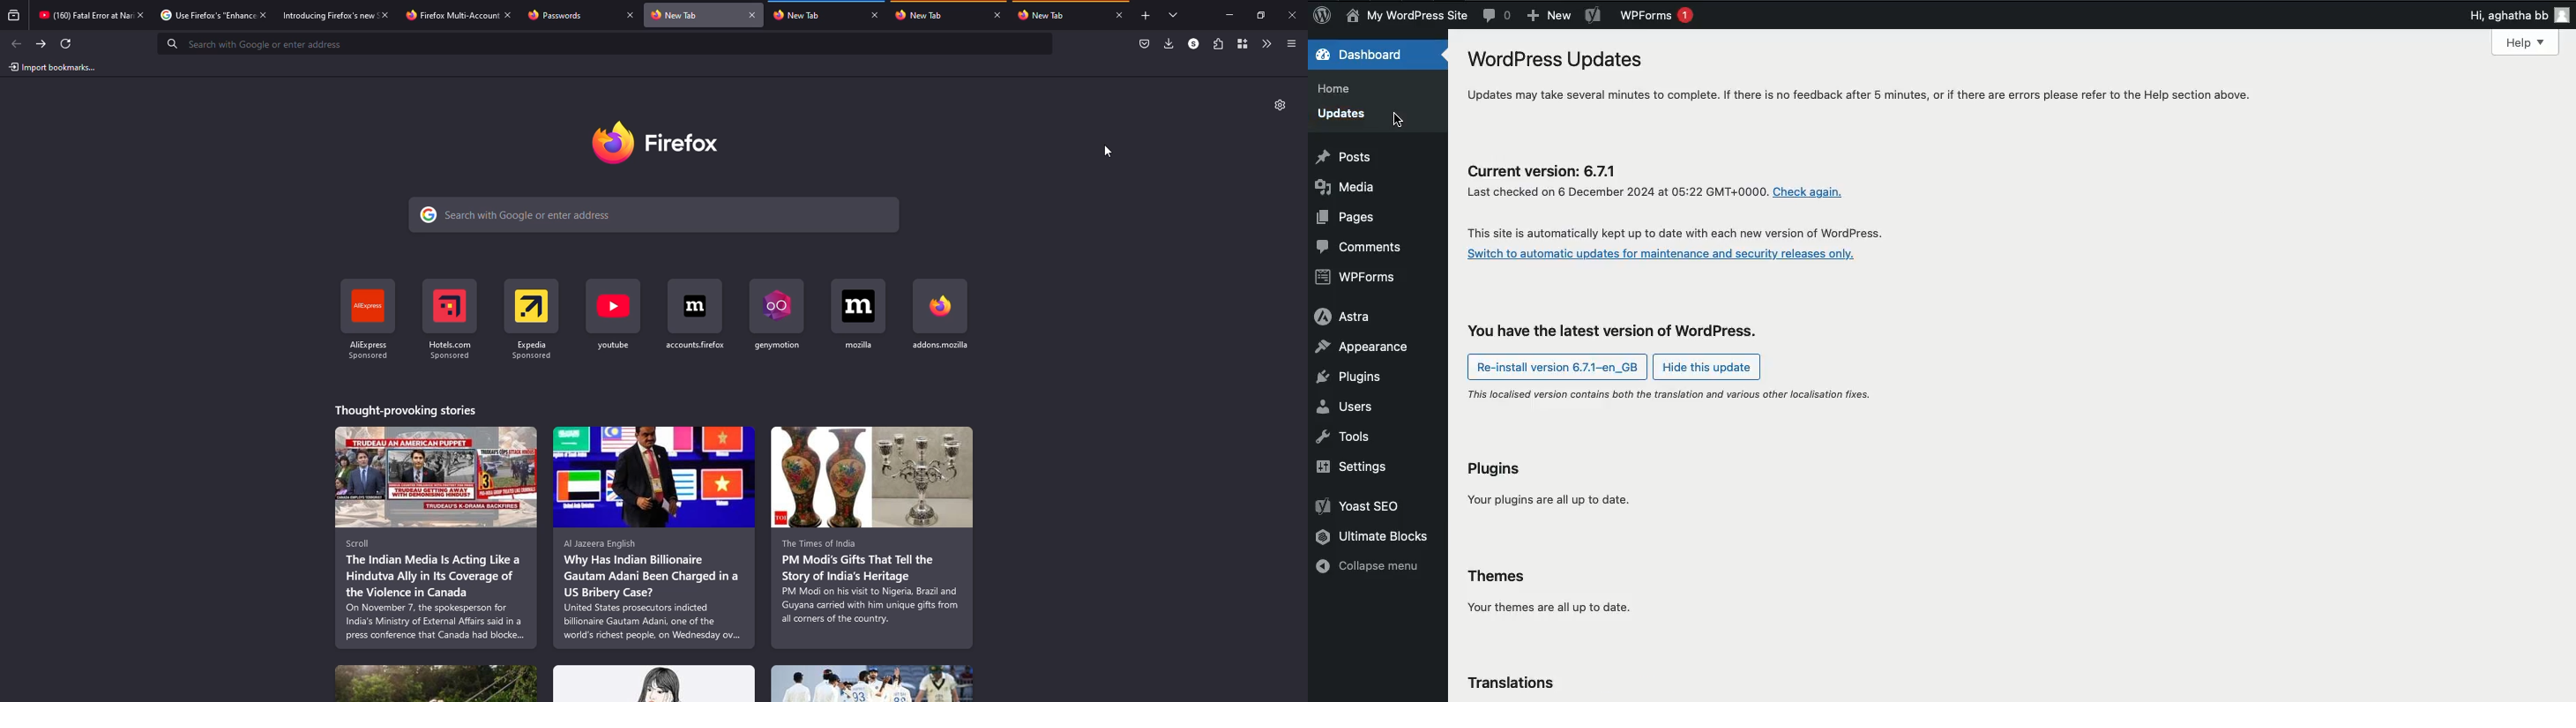 Image resolution: width=2576 pixels, height=728 pixels. What do you see at coordinates (204, 15) in the screenshot?
I see `tab` at bounding box center [204, 15].